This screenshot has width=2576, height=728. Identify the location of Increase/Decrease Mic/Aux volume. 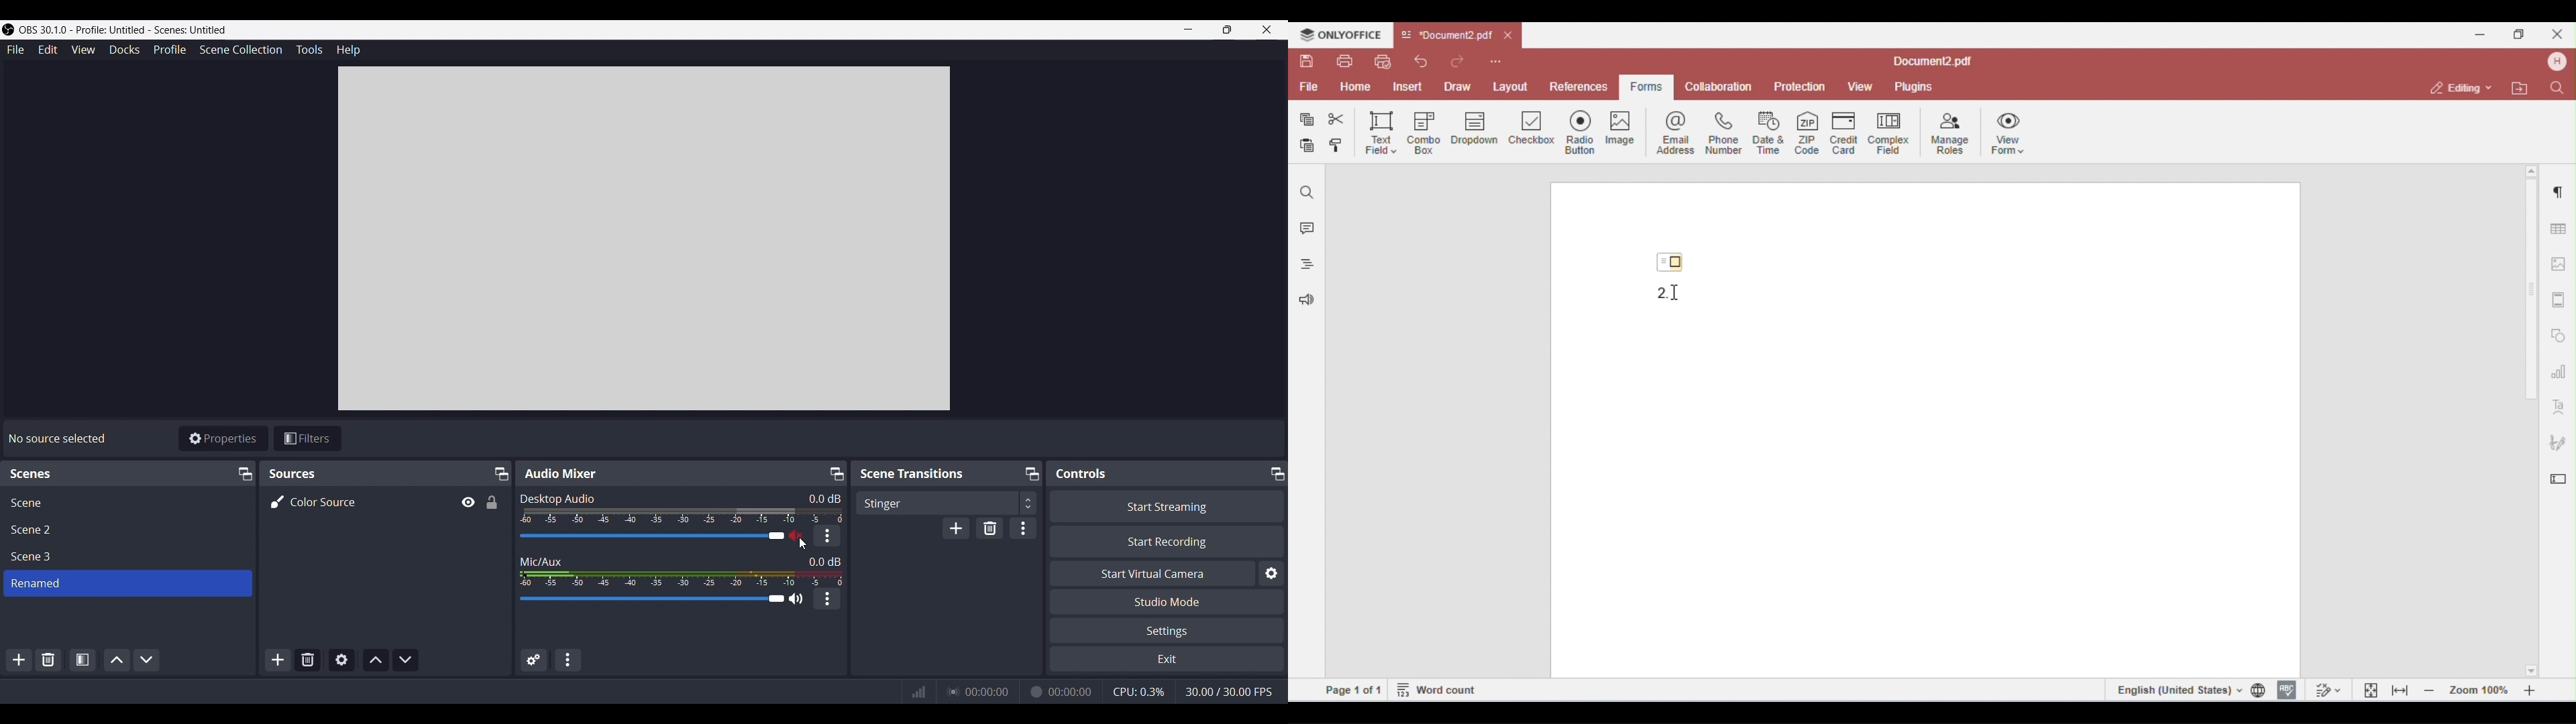
(650, 598).